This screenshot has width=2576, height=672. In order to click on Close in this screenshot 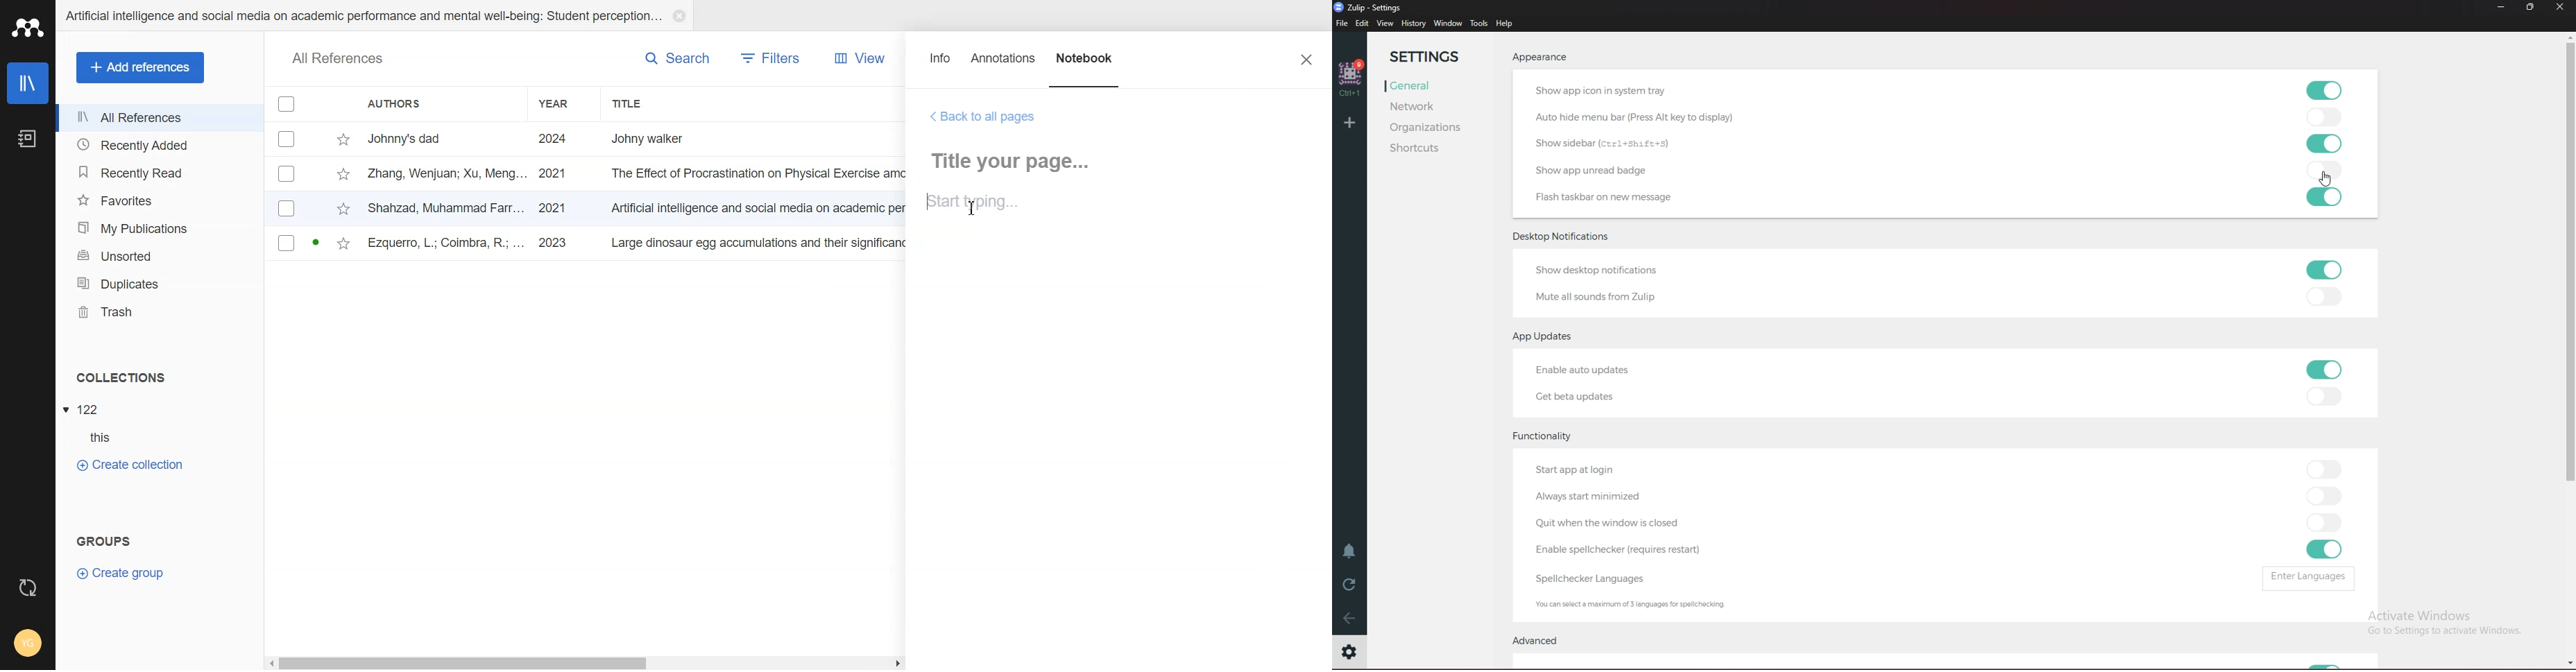, I will do `click(679, 16)`.